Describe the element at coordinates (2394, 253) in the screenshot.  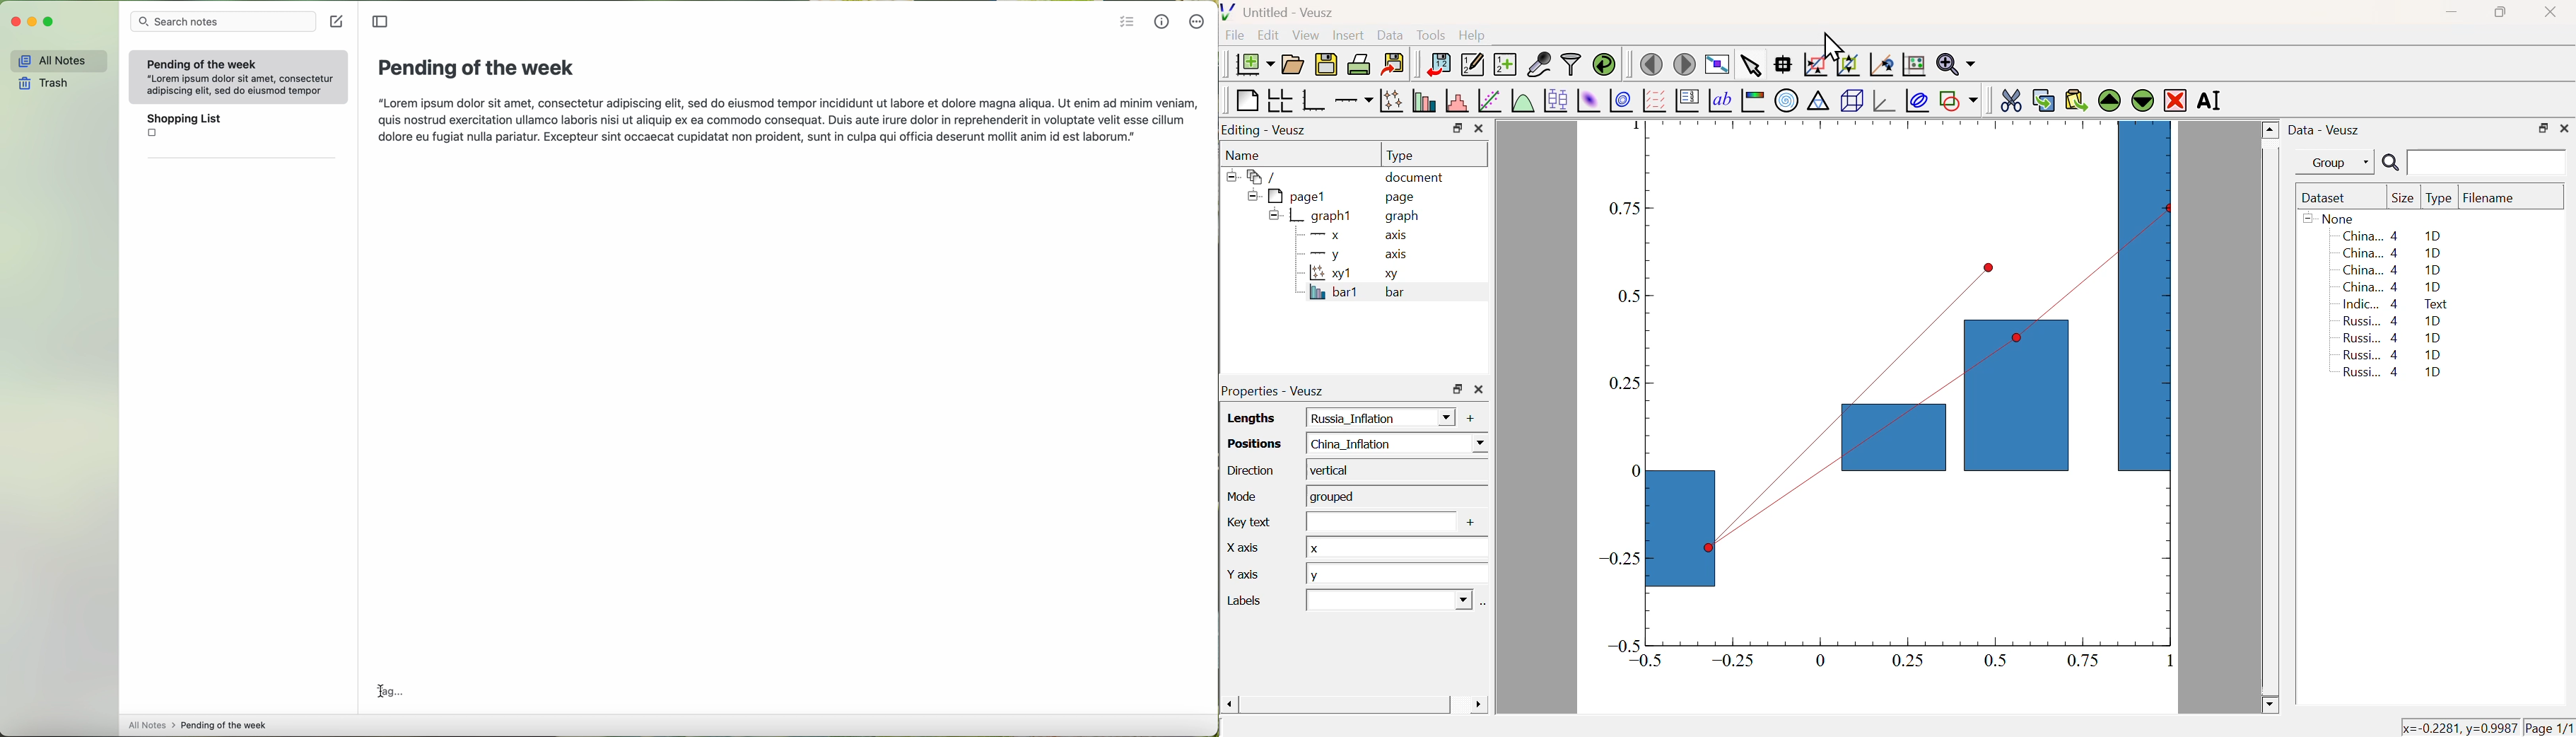
I see `China... 4 1D` at that location.